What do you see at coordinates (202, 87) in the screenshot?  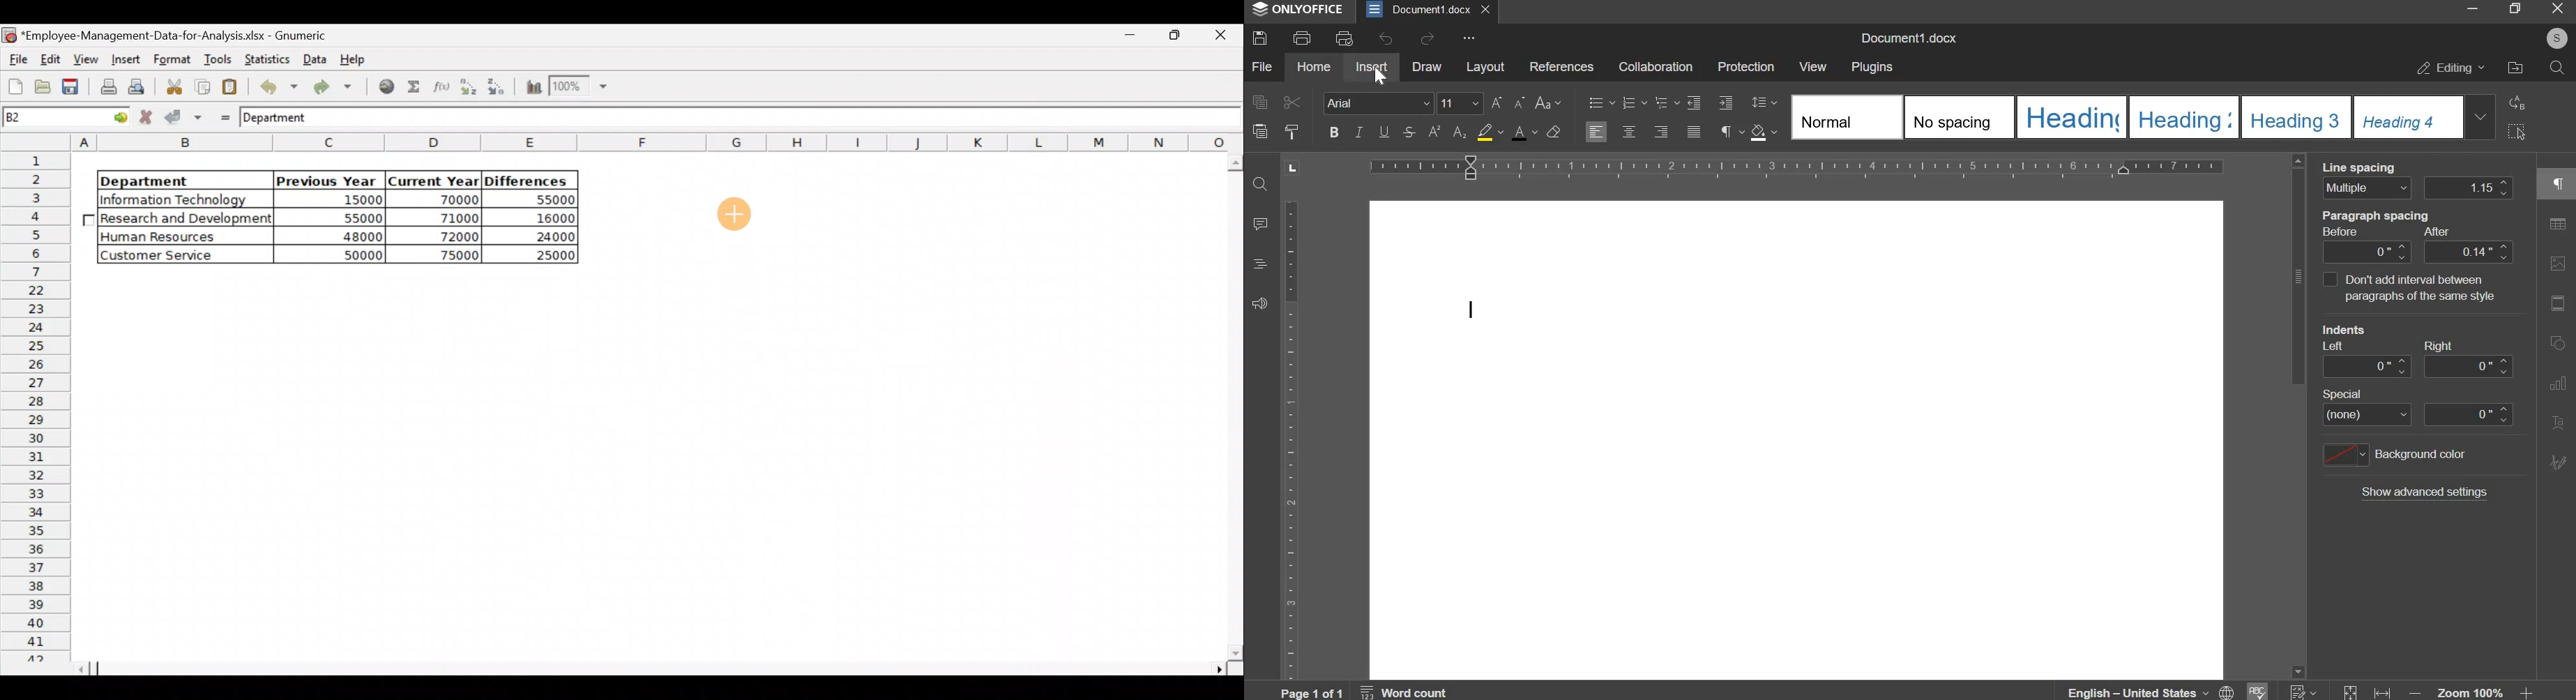 I see `Copy the selection` at bounding box center [202, 87].